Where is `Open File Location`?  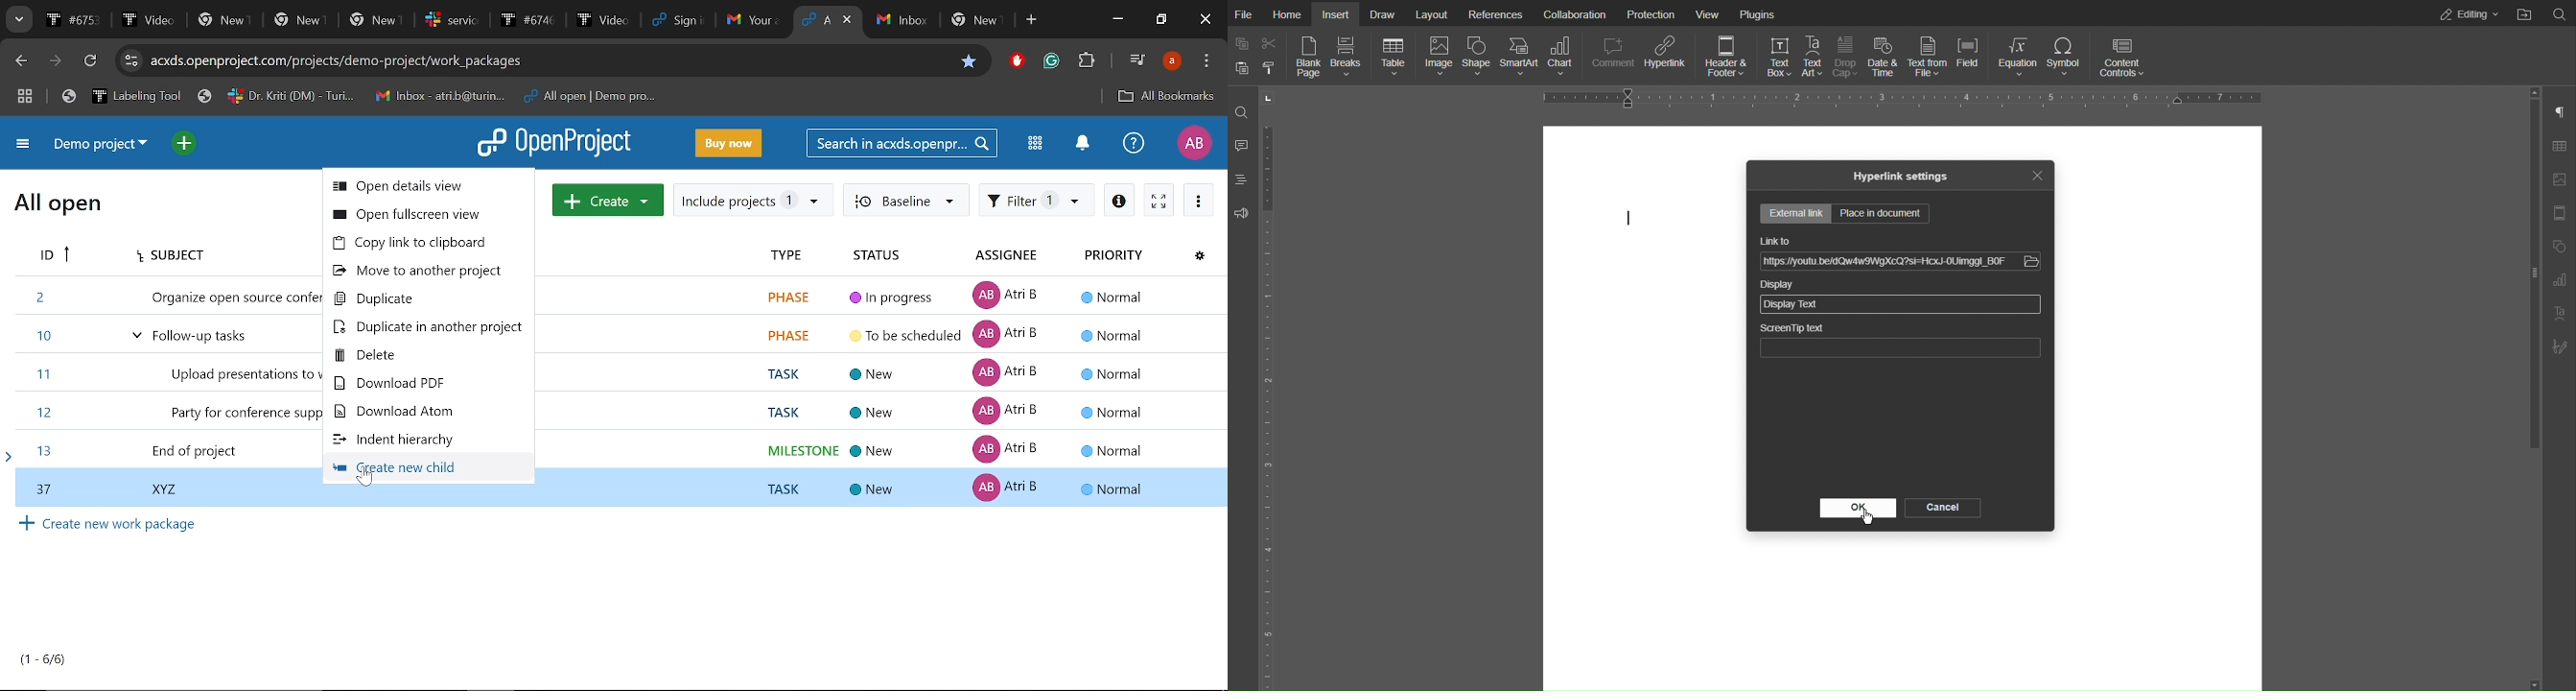 Open File Location is located at coordinates (2525, 13).